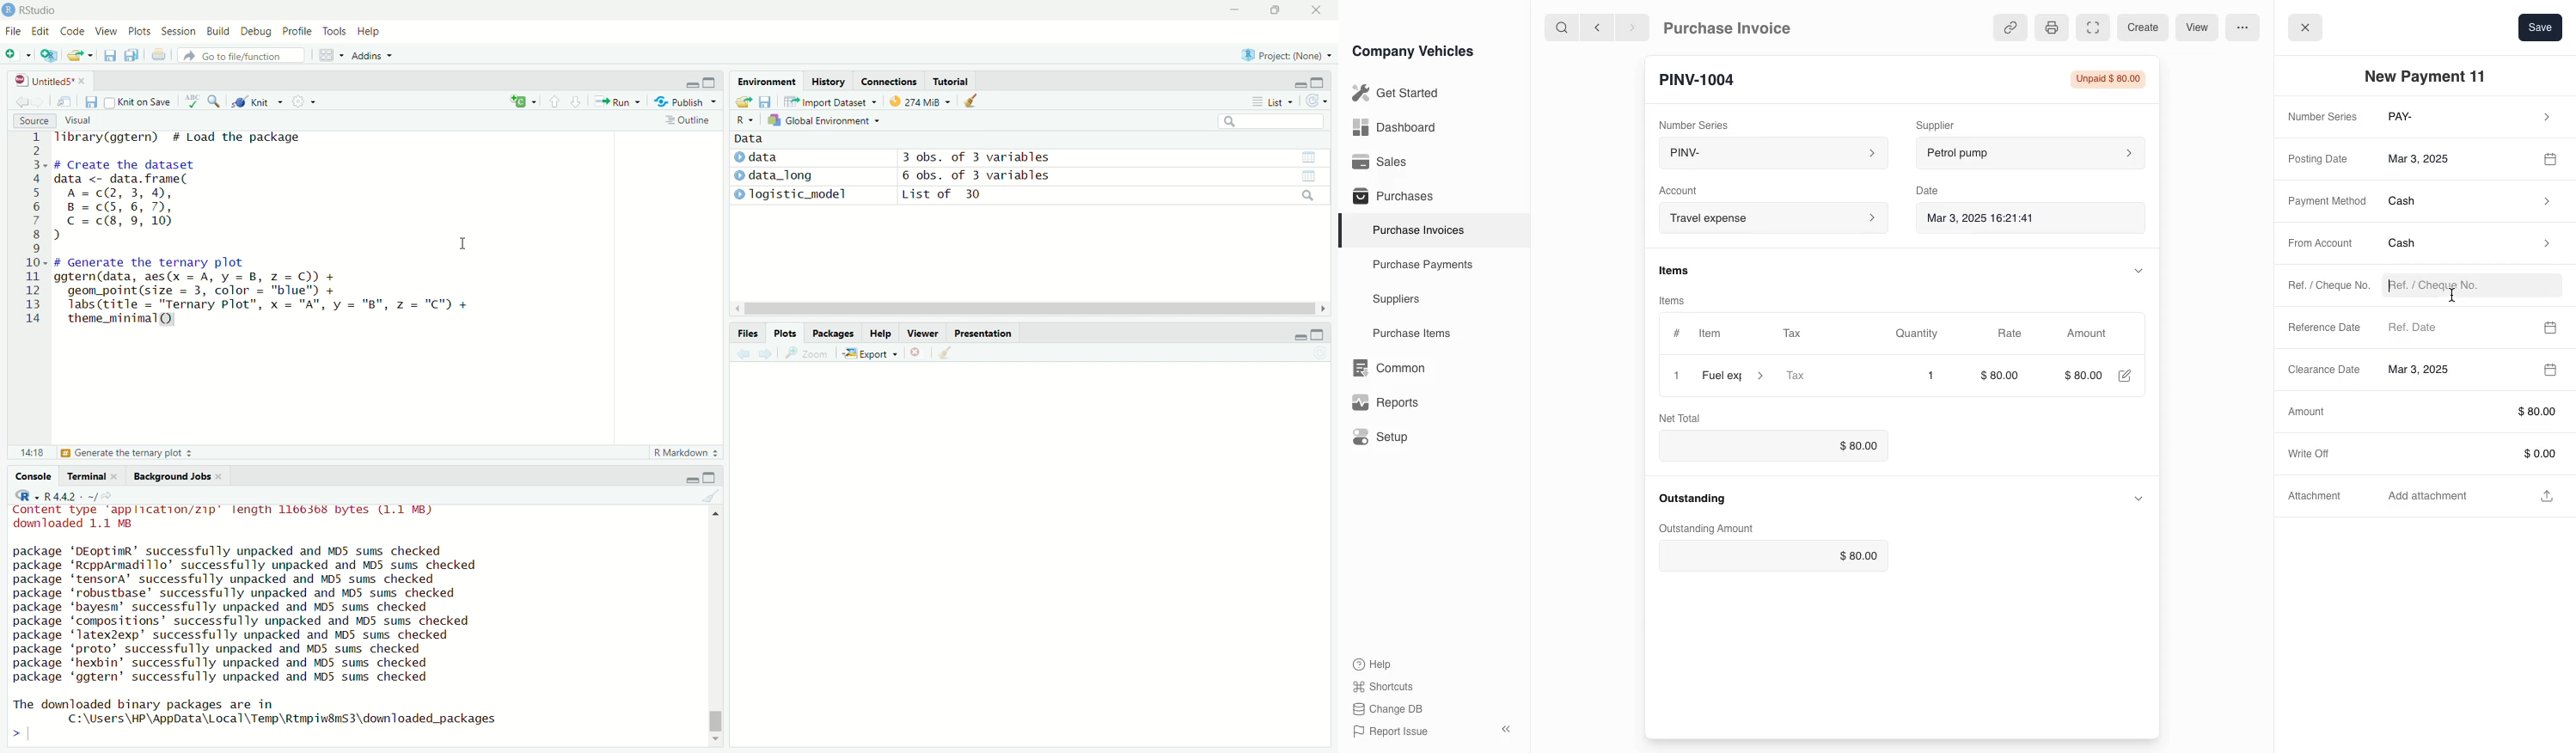 The height and width of the screenshot is (756, 2576). I want to click on Common, so click(1385, 368).